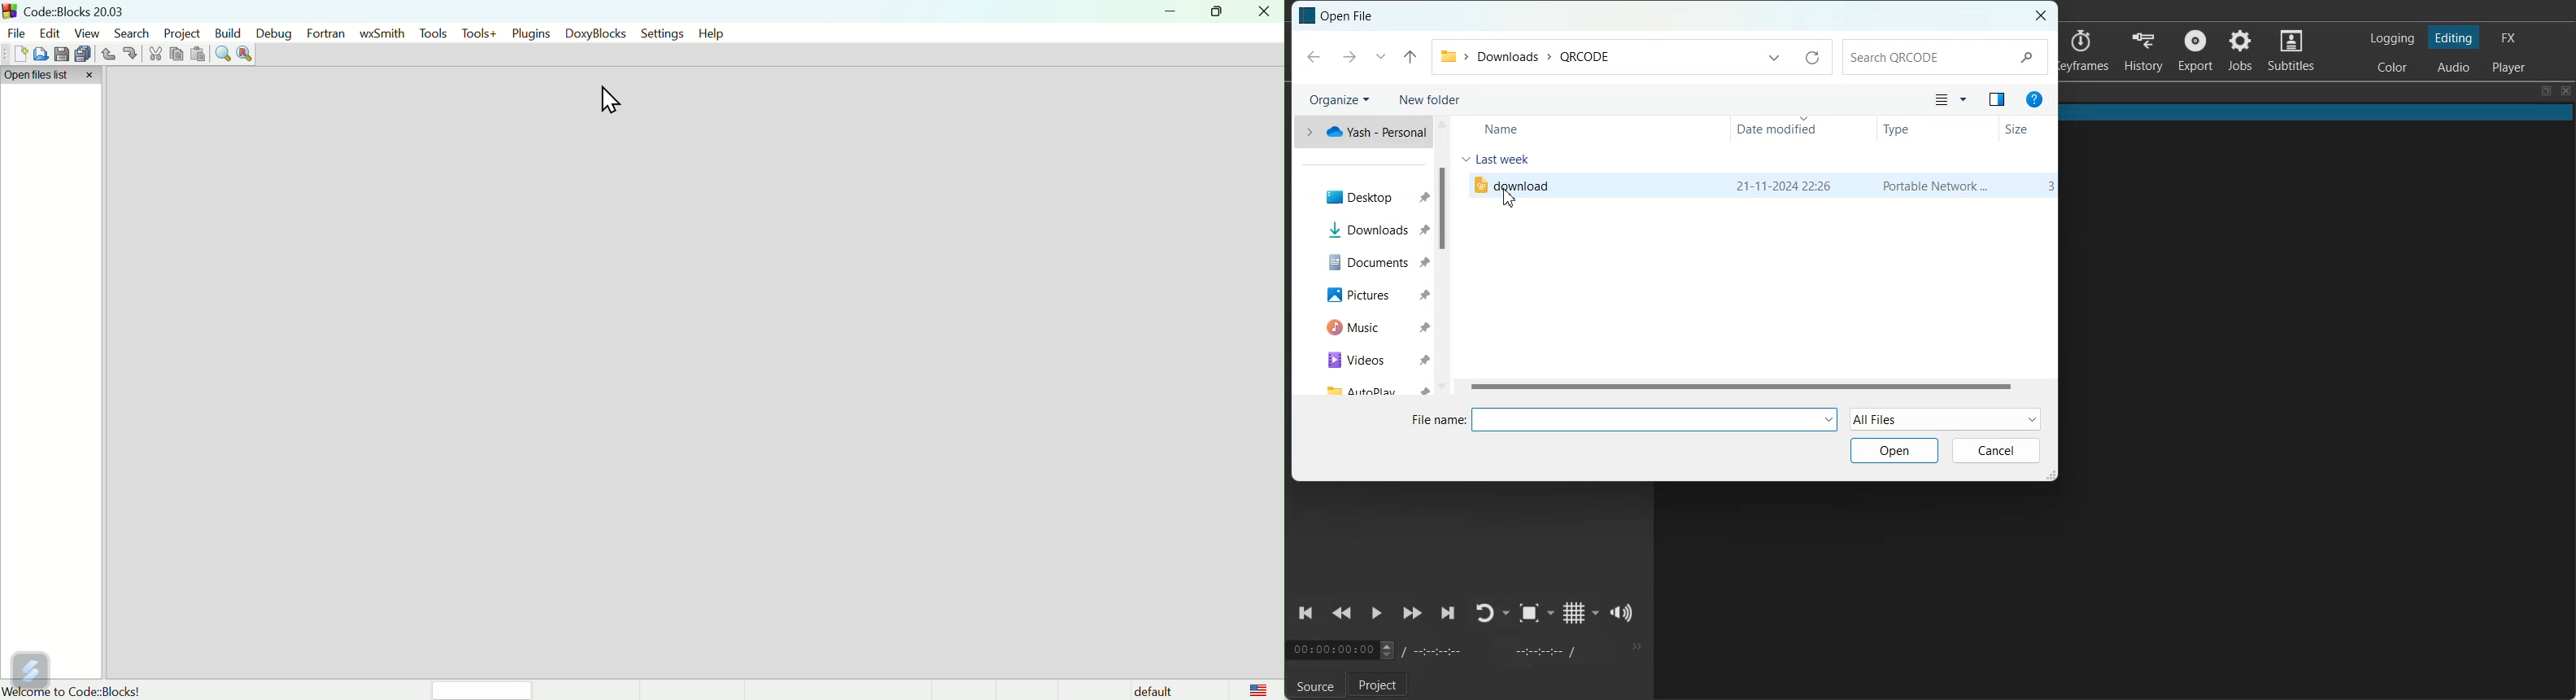 The width and height of the screenshot is (2576, 700). Describe the element at coordinates (1596, 612) in the screenshot. I see `Drop down box` at that location.